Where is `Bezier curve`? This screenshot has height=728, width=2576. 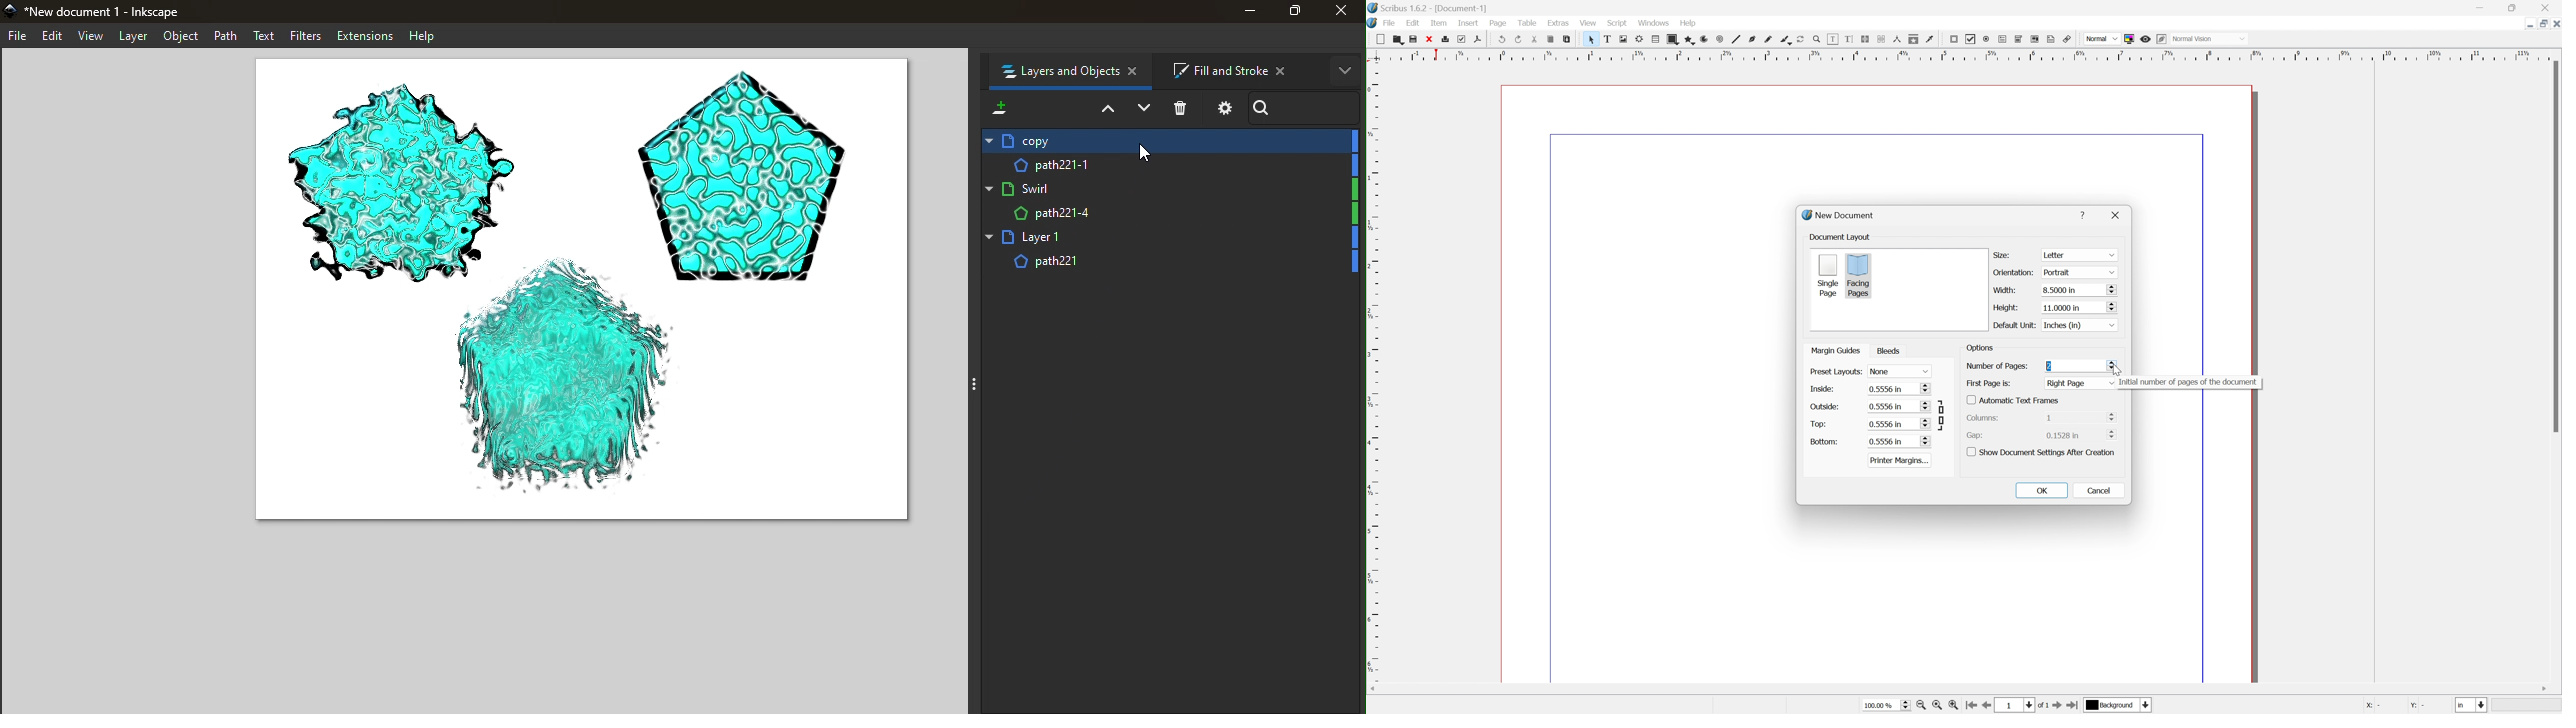
Bezier curve is located at coordinates (1752, 39).